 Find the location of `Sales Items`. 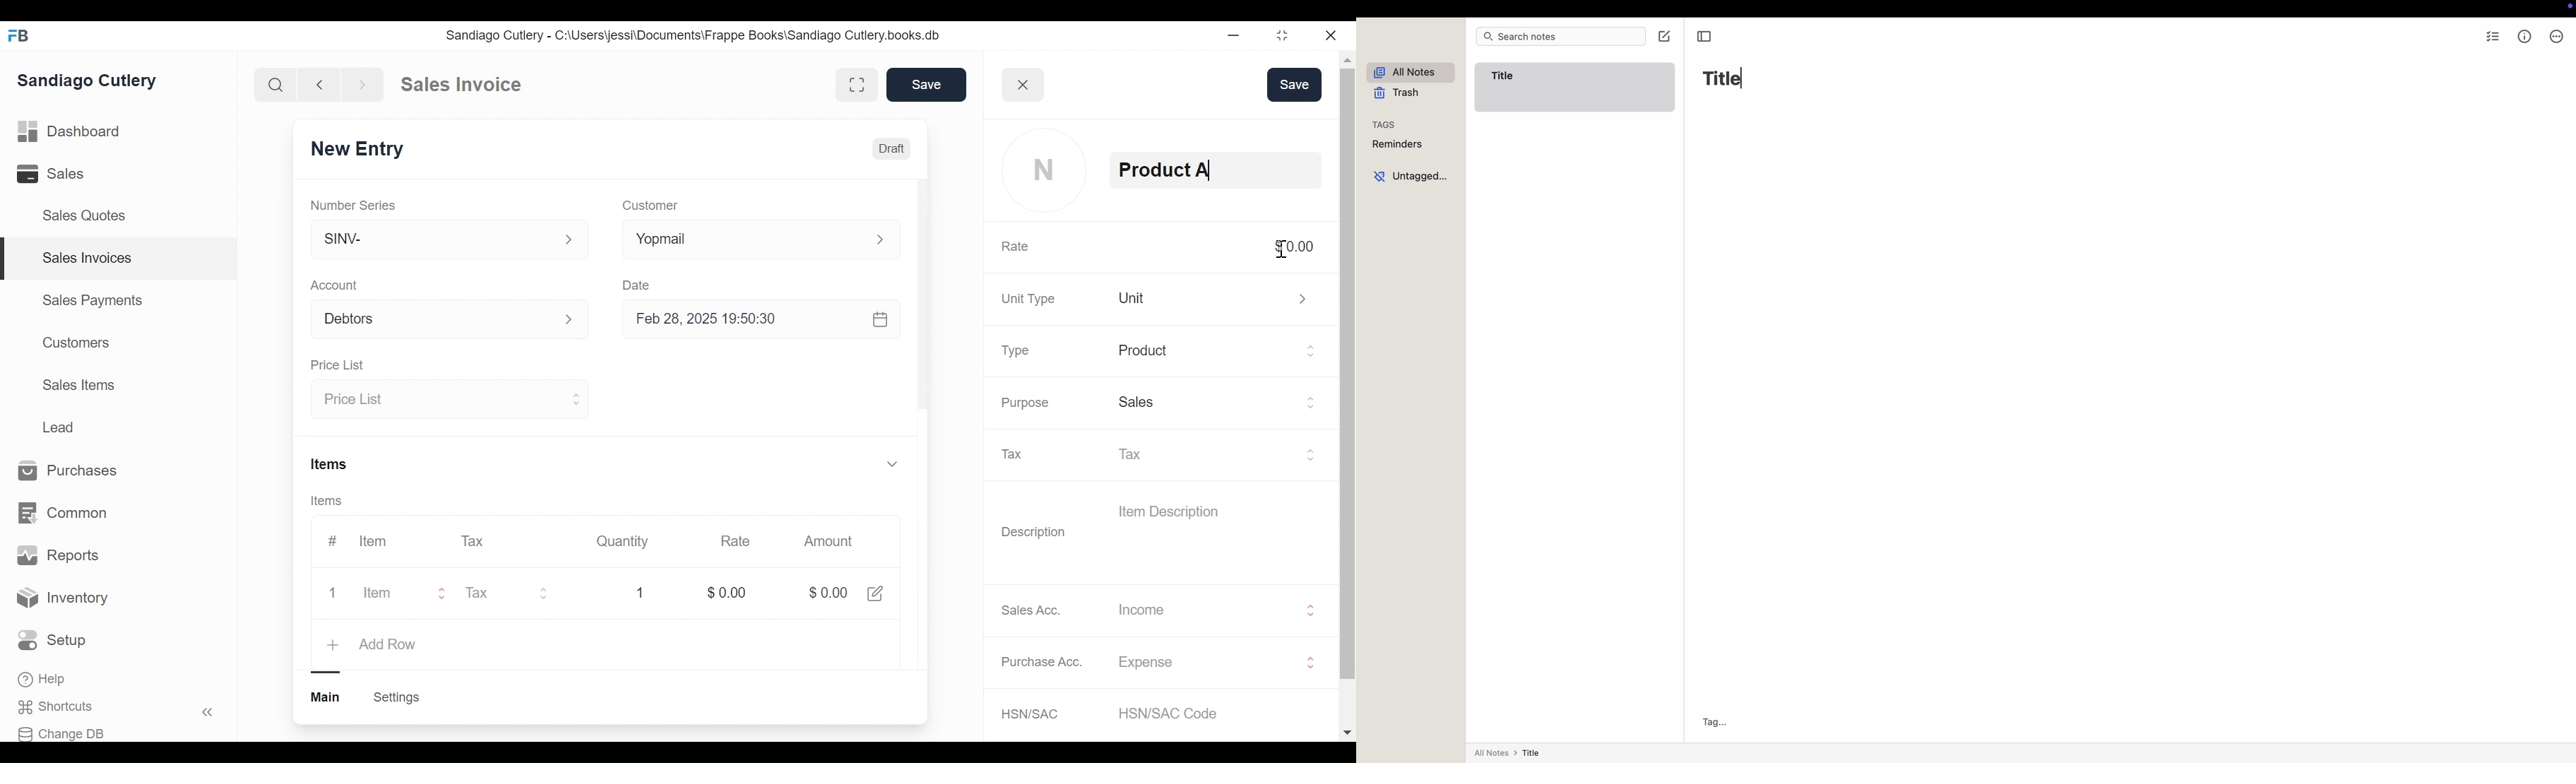

Sales Items is located at coordinates (78, 384).